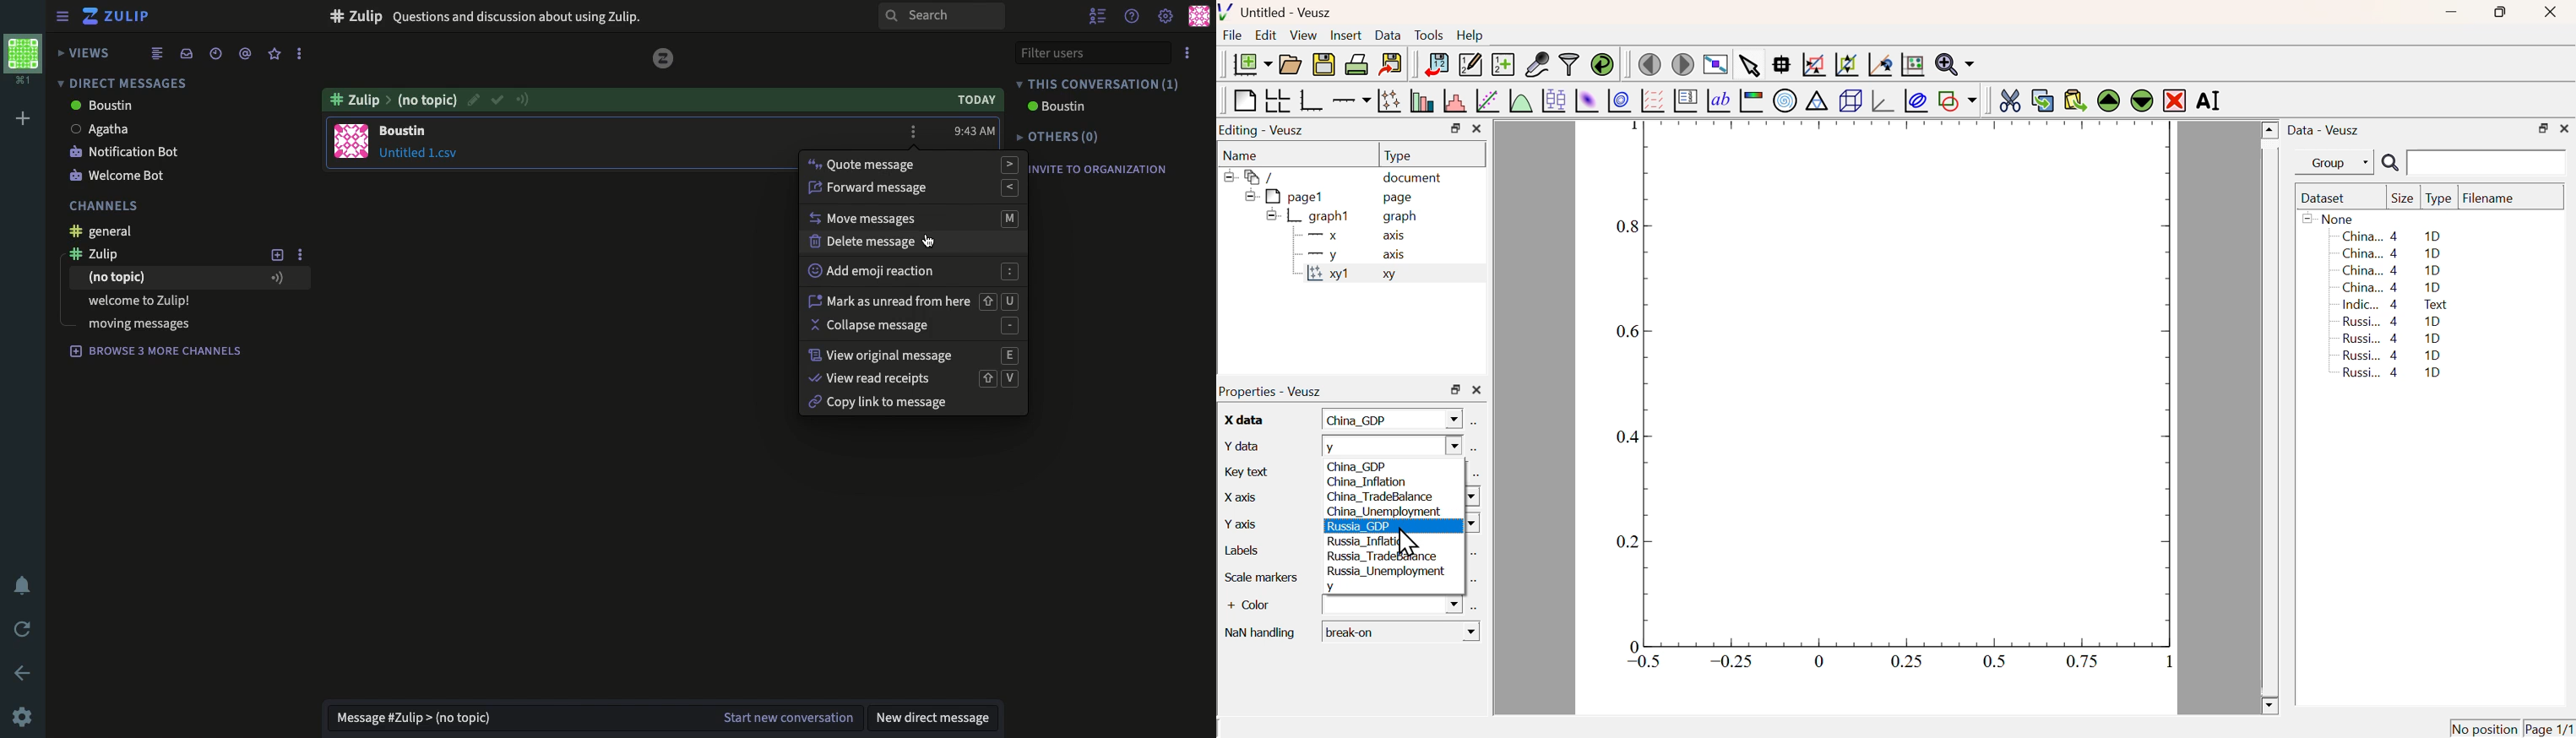  I want to click on Dropdown, so click(1393, 605).